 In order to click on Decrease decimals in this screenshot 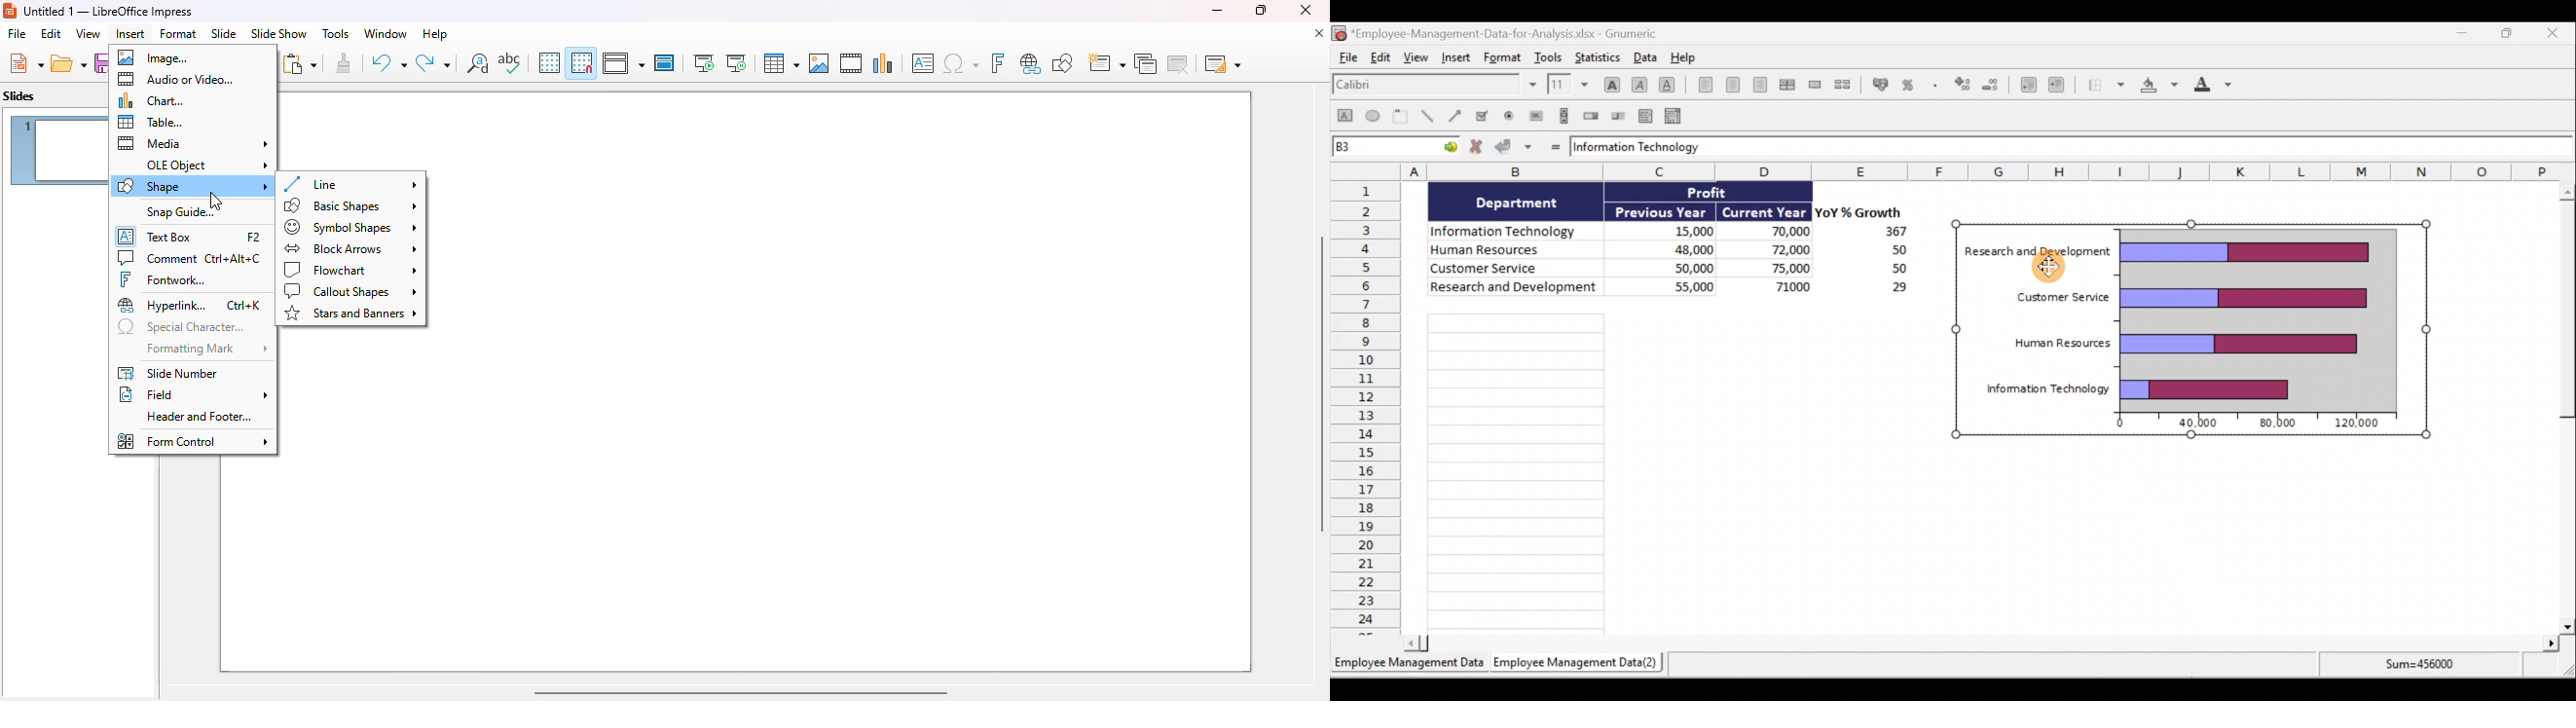, I will do `click(1994, 88)`.